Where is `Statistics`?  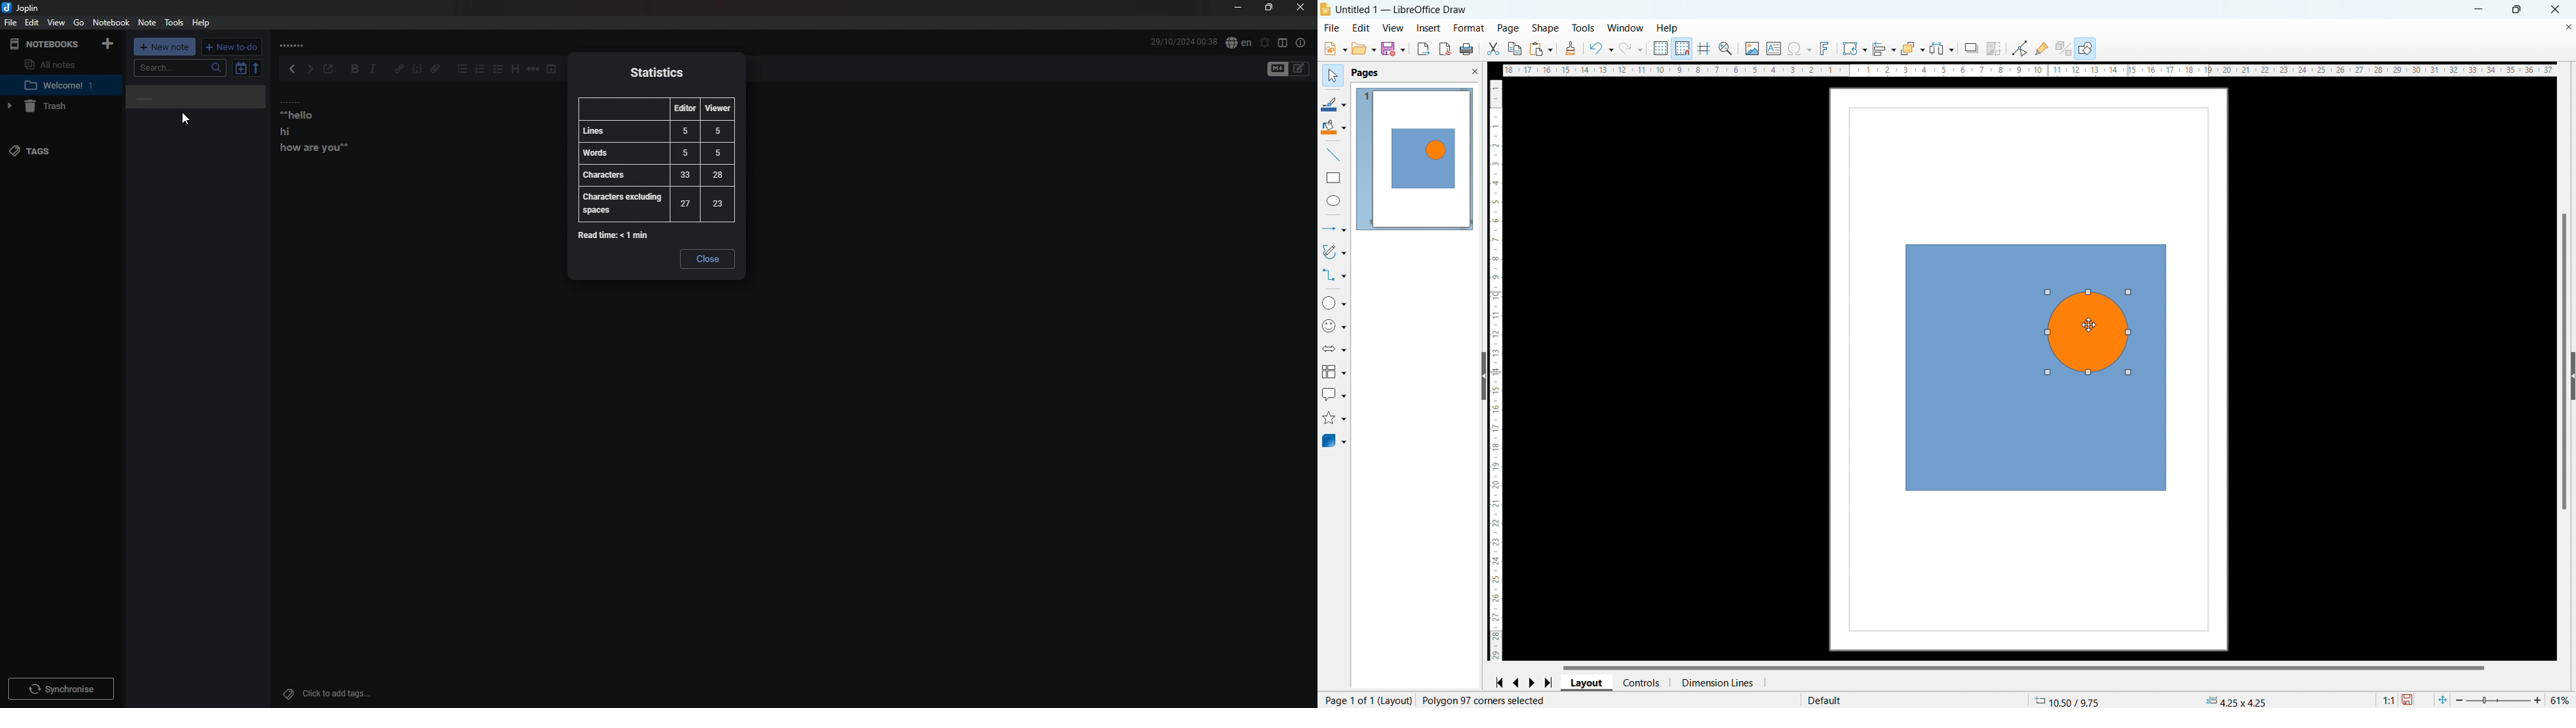
Statistics is located at coordinates (656, 73).